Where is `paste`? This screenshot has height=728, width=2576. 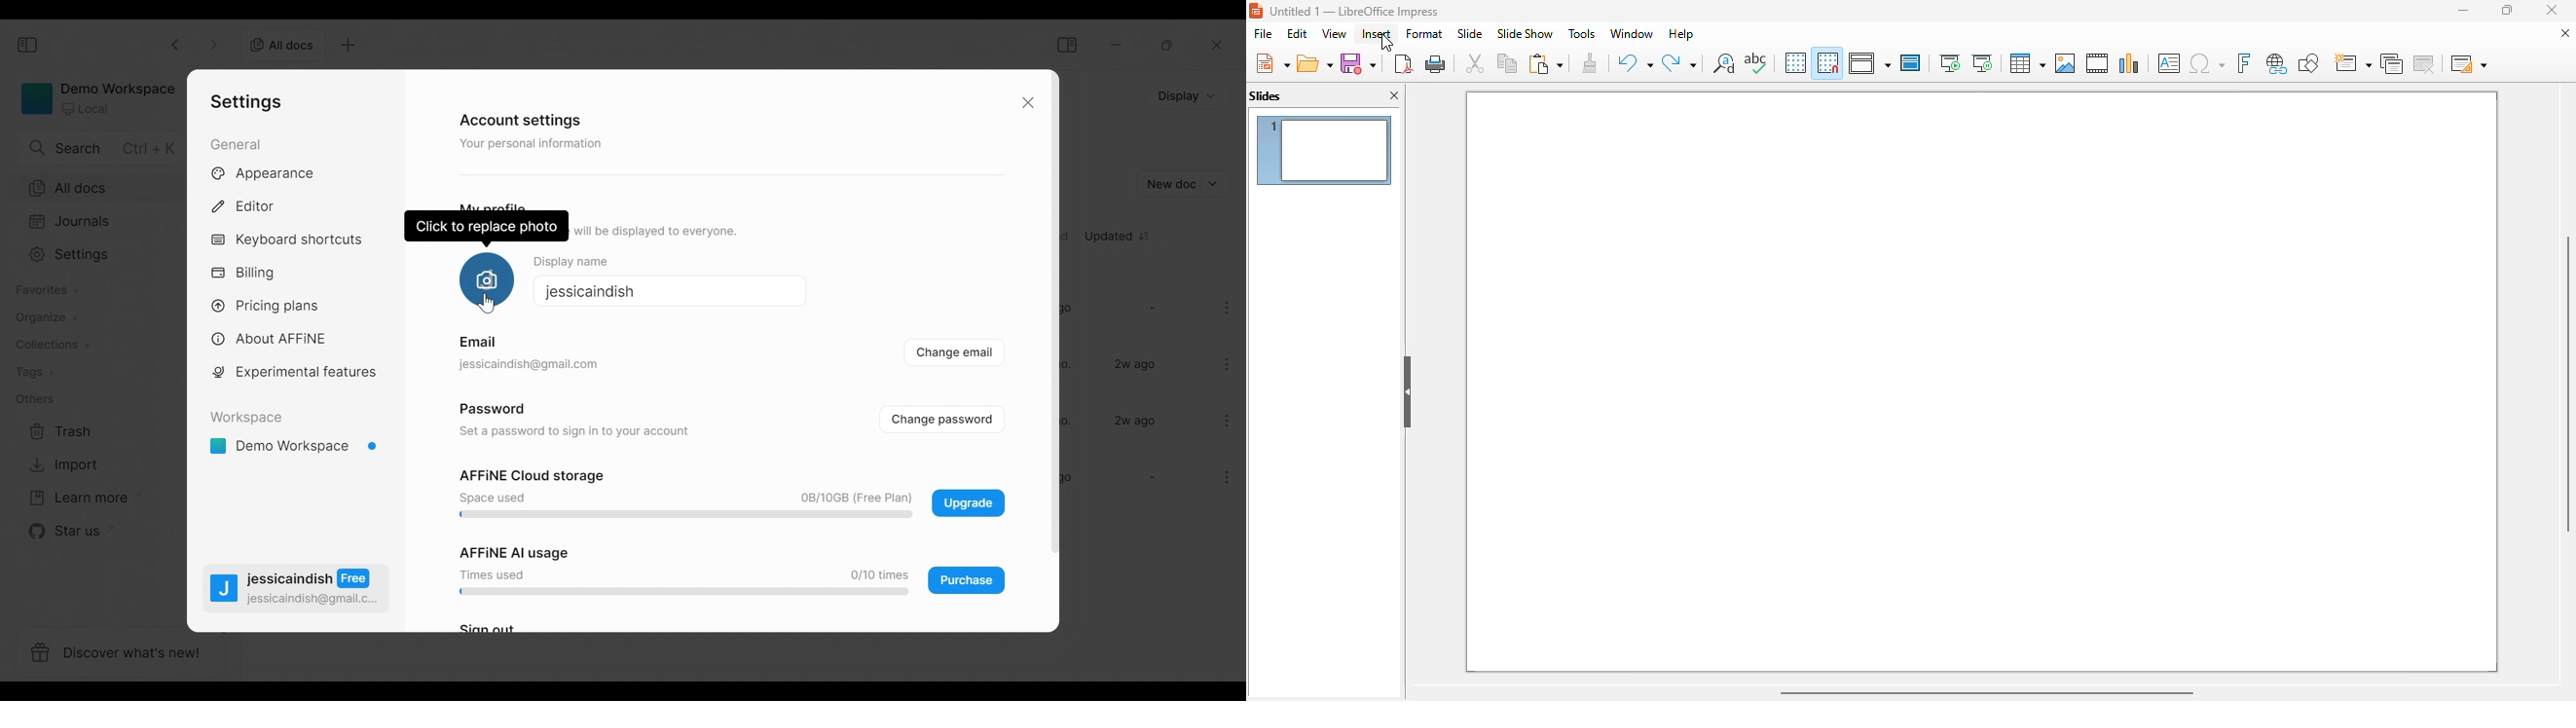
paste is located at coordinates (1545, 63).